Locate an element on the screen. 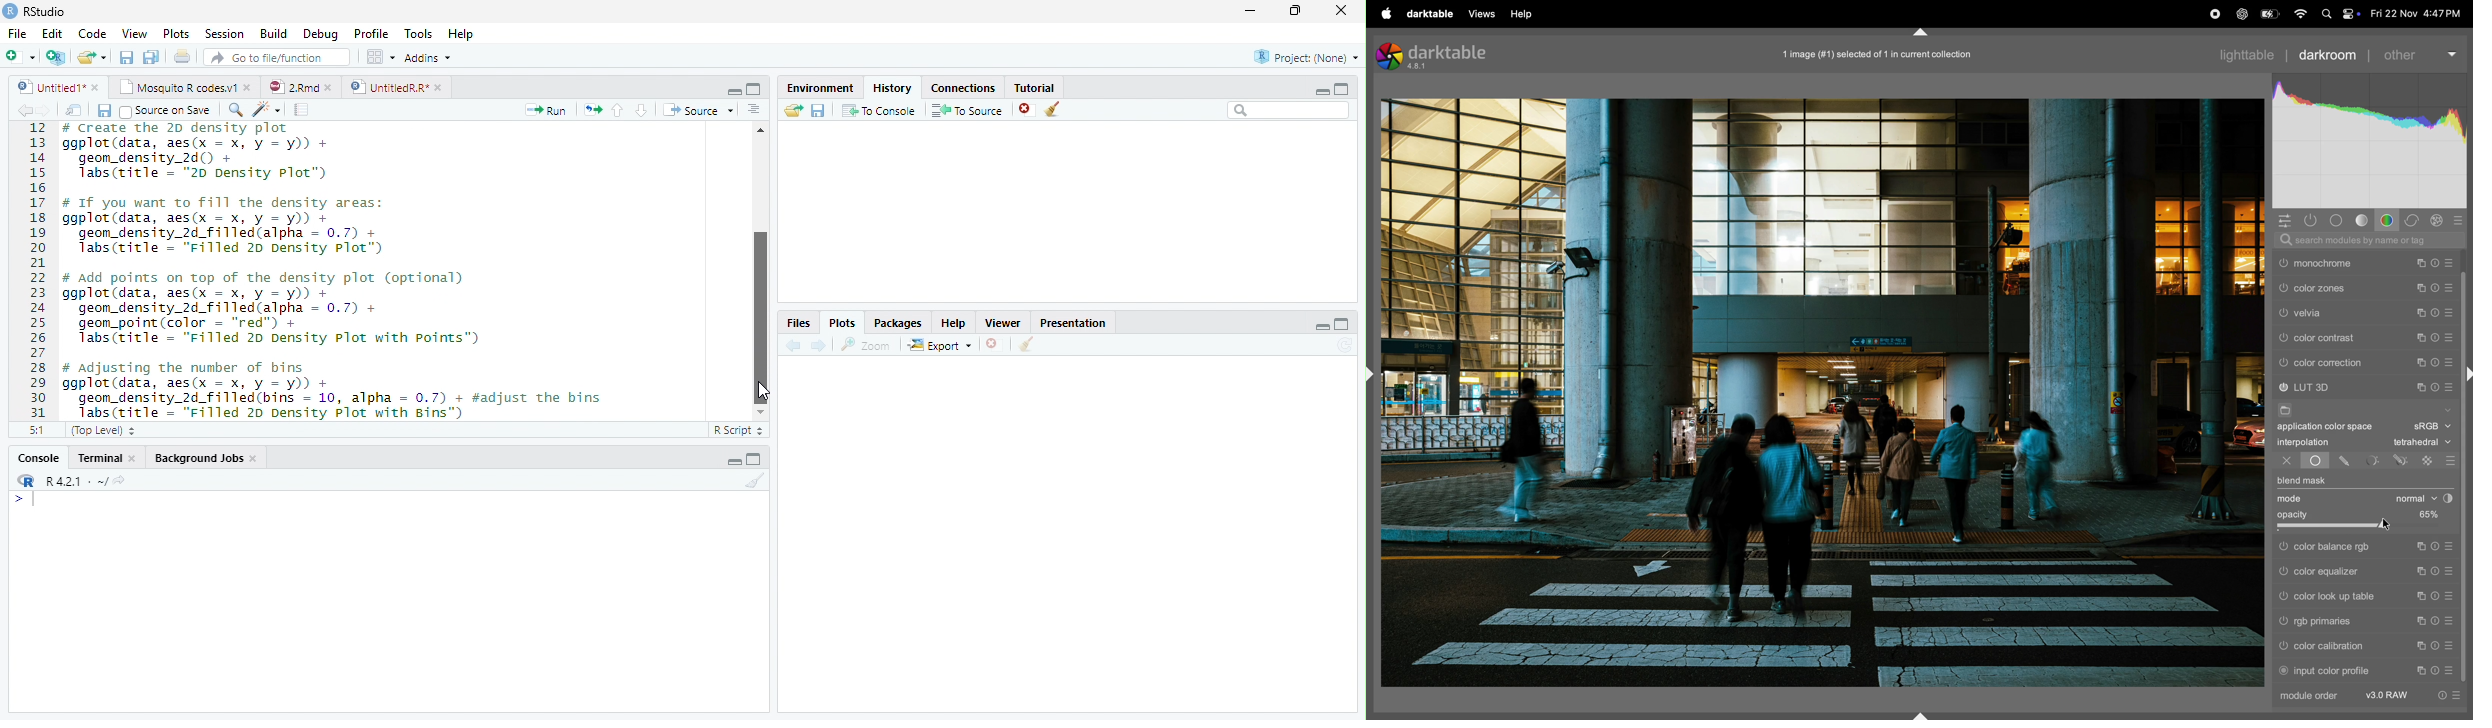  0% is located at coordinates (2423, 513).